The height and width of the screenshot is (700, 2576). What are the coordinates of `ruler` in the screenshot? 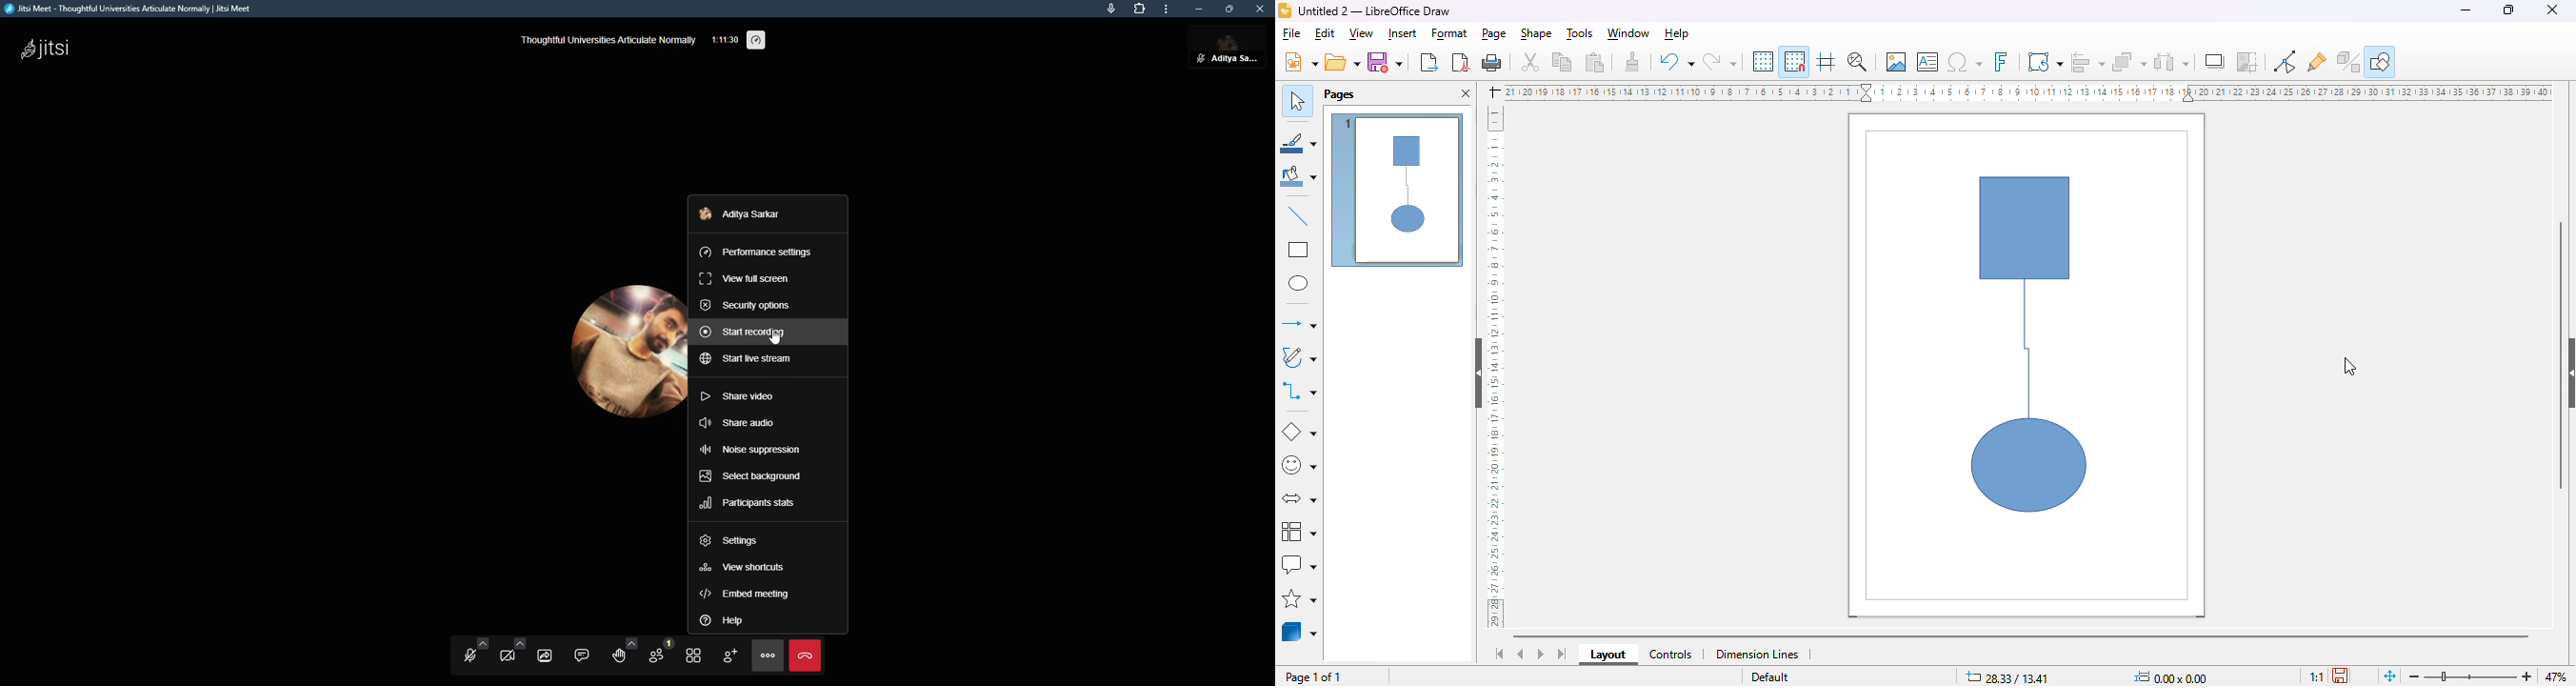 It's located at (1495, 367).